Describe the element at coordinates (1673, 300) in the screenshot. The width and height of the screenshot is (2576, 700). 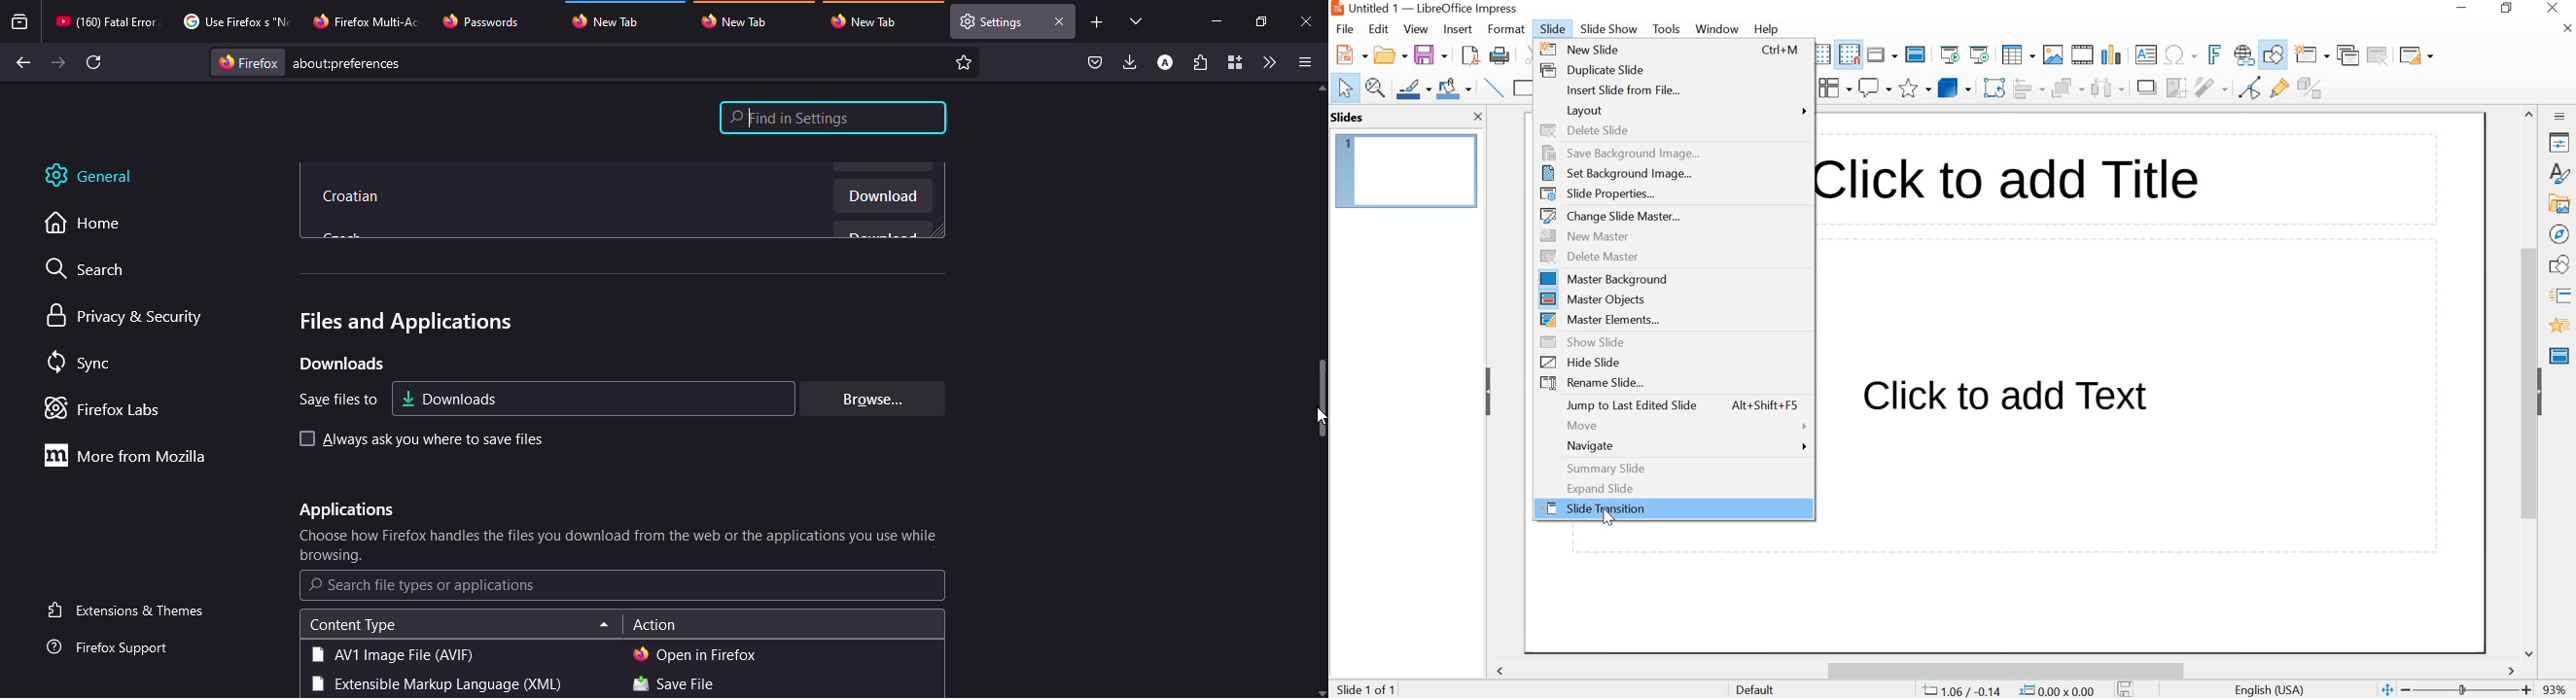
I see `master objects` at that location.